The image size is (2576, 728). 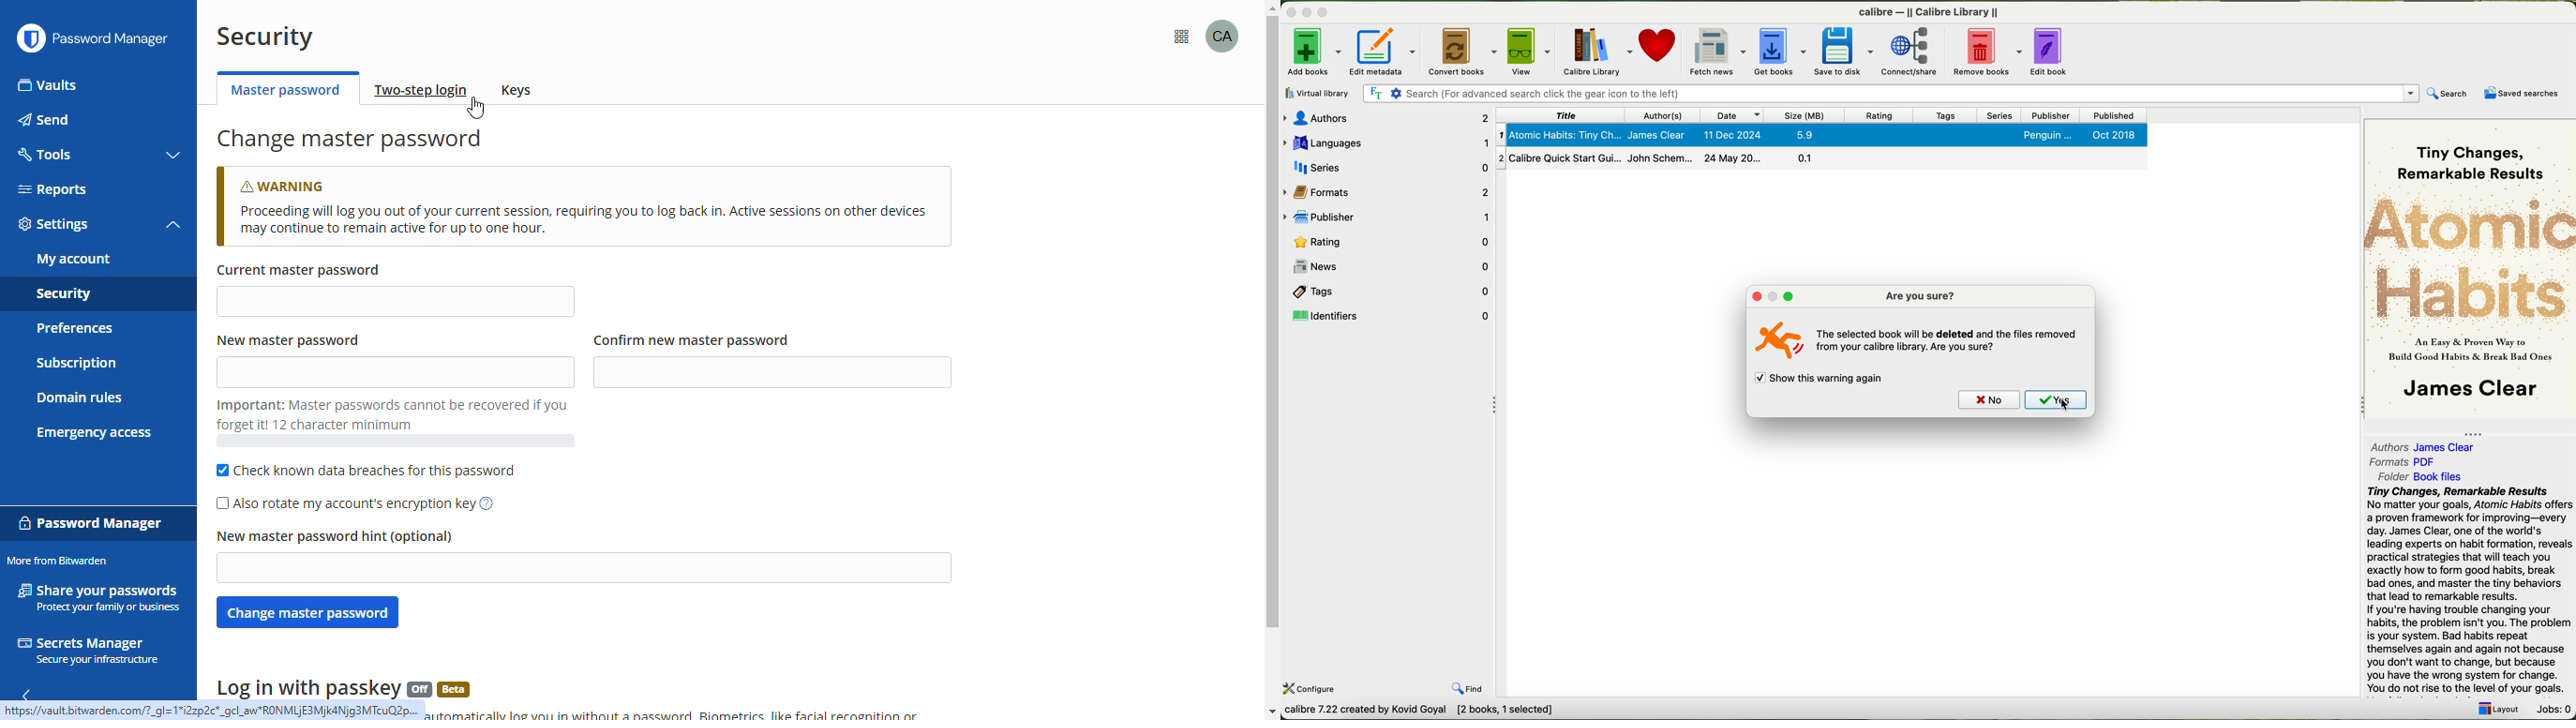 What do you see at coordinates (1821, 135) in the screenshot?
I see `Atomic habits book details` at bounding box center [1821, 135].